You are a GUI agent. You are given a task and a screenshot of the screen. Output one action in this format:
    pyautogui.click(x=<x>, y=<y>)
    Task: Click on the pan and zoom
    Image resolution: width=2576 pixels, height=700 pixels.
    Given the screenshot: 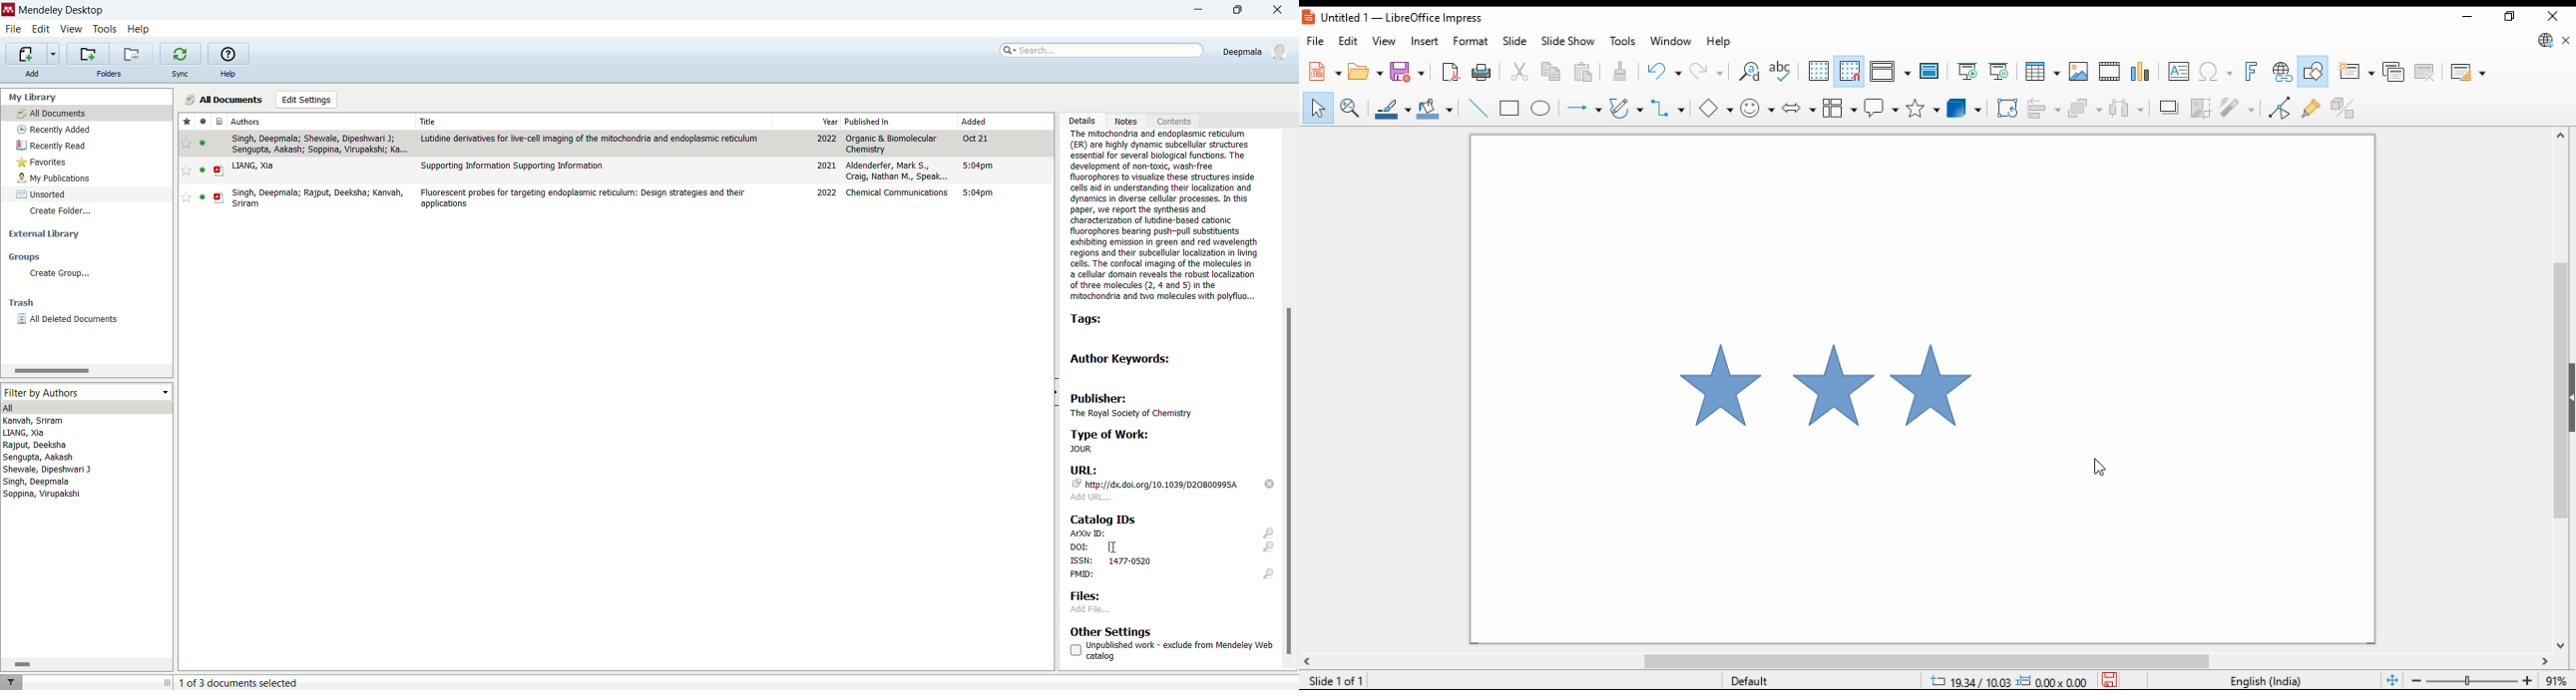 What is the action you would take?
    pyautogui.click(x=1351, y=108)
    